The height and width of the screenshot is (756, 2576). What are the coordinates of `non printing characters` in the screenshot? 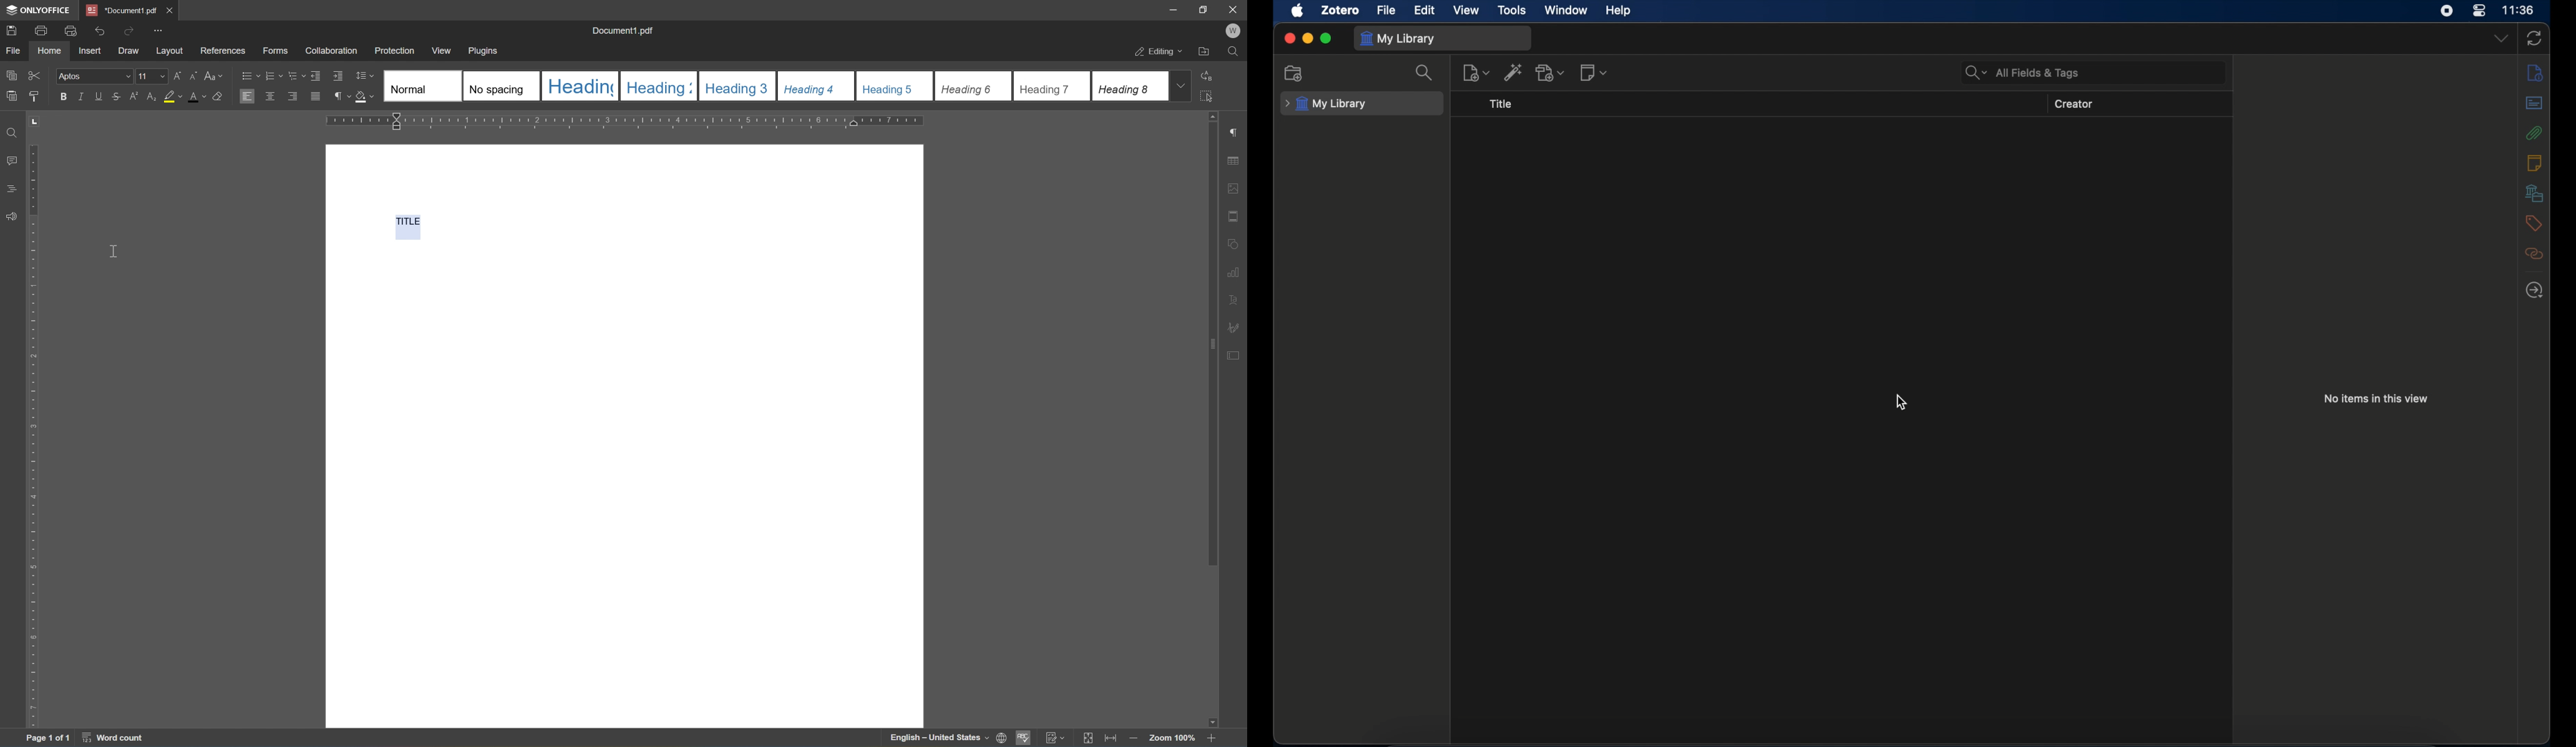 It's located at (341, 97).